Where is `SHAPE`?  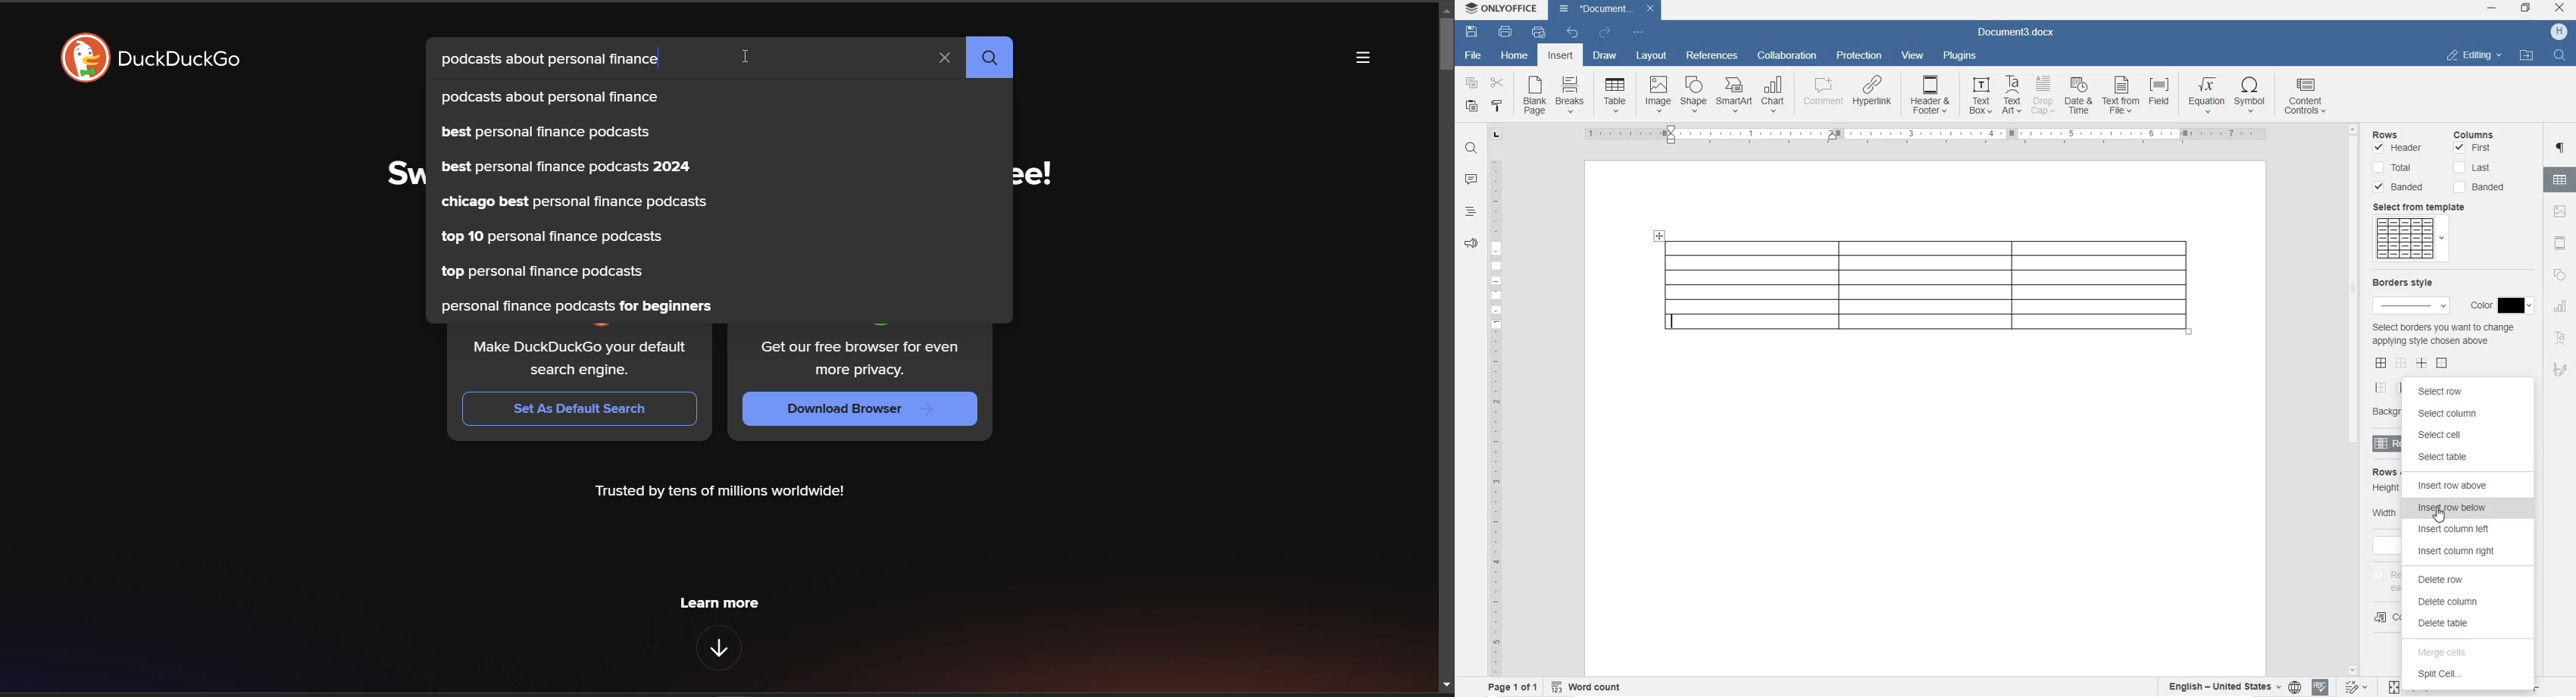 SHAPE is located at coordinates (1694, 95).